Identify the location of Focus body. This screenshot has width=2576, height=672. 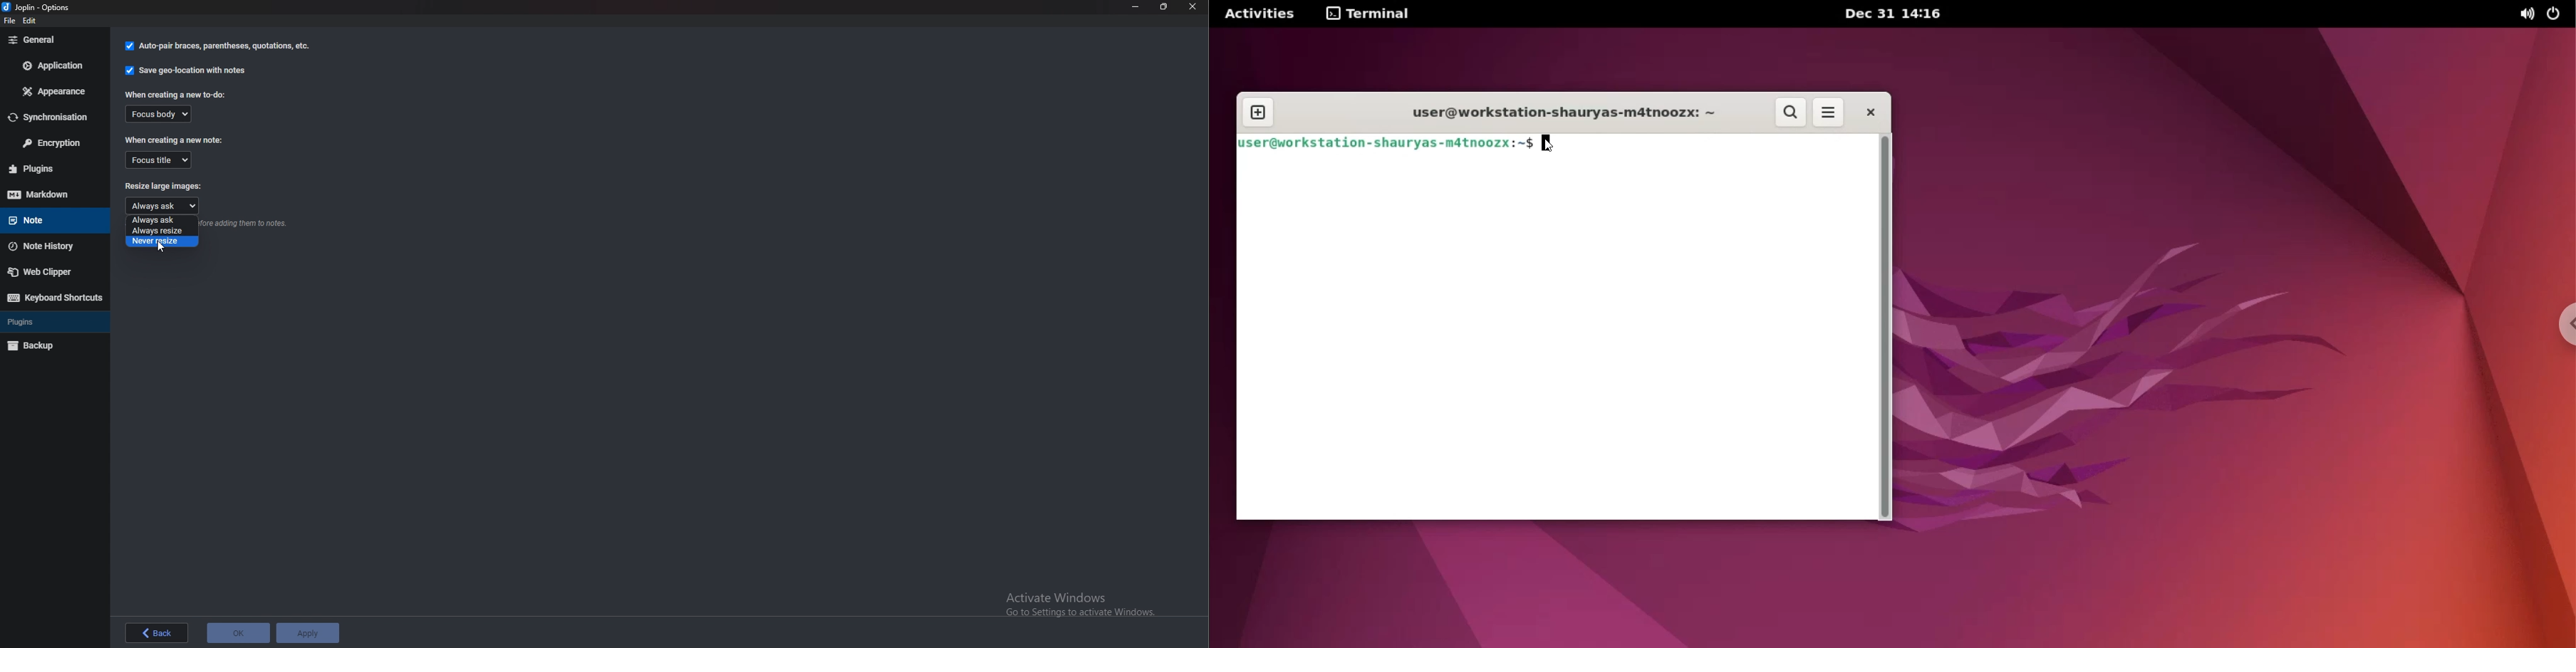
(157, 113).